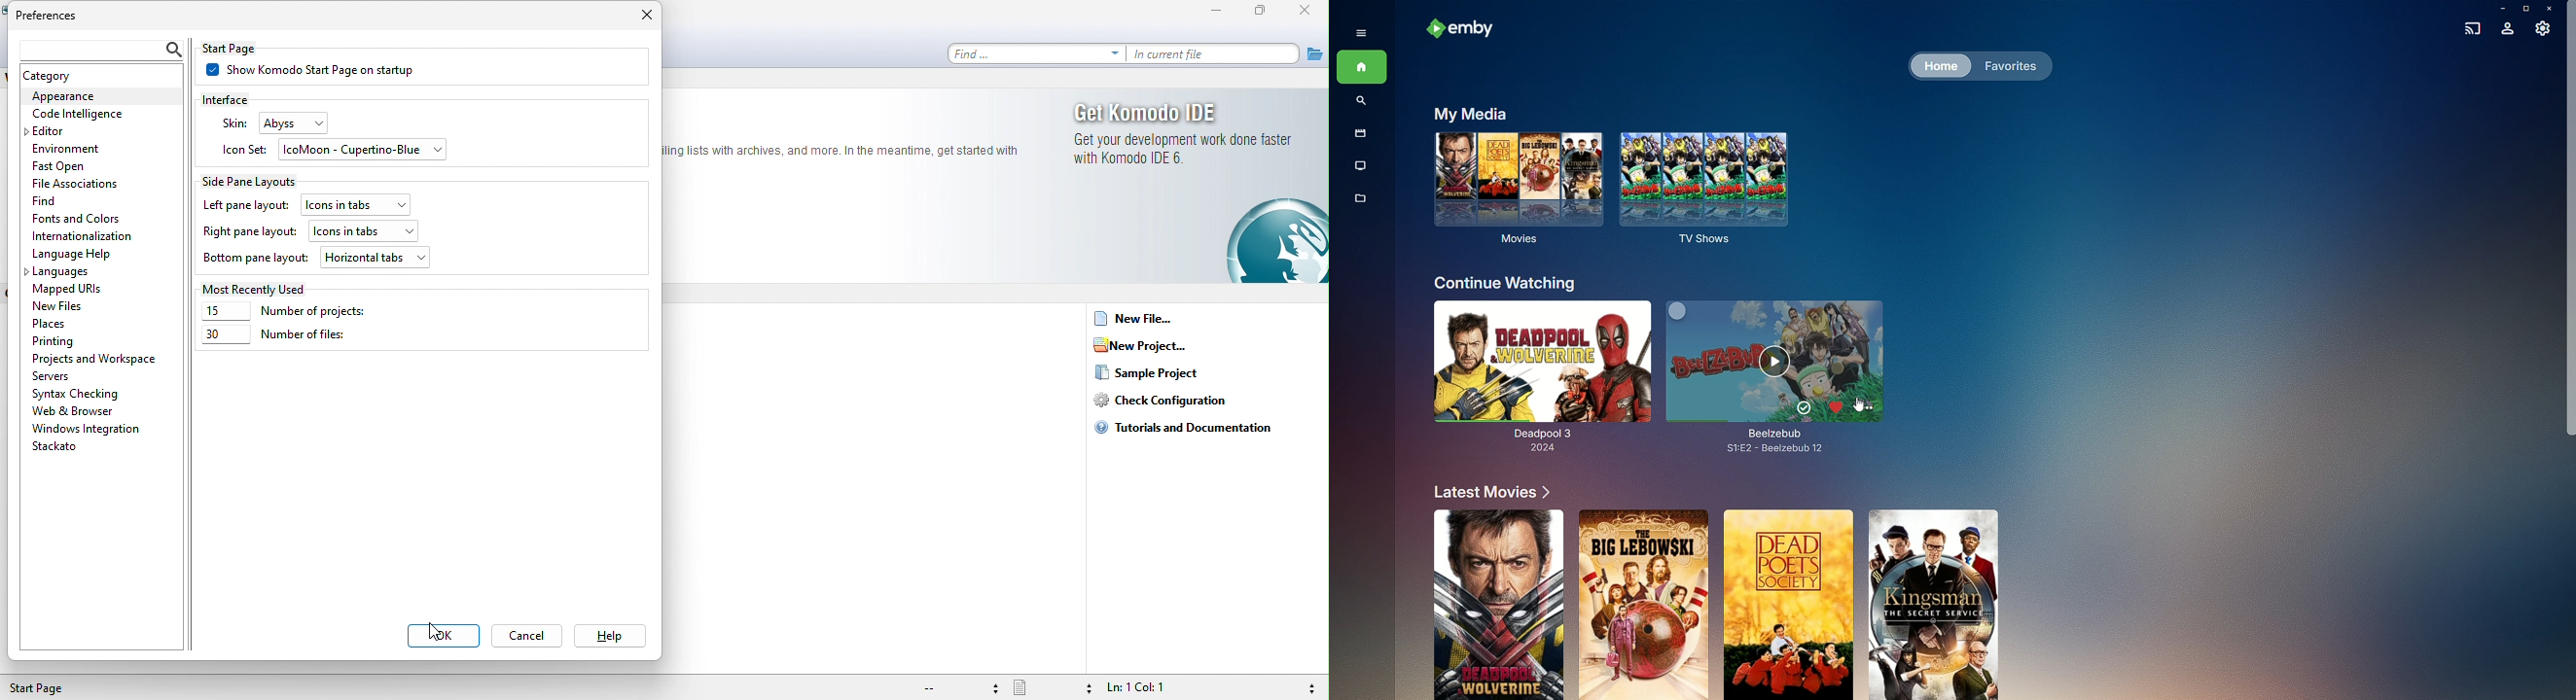 This screenshot has height=700, width=2576. I want to click on places, so click(56, 323).